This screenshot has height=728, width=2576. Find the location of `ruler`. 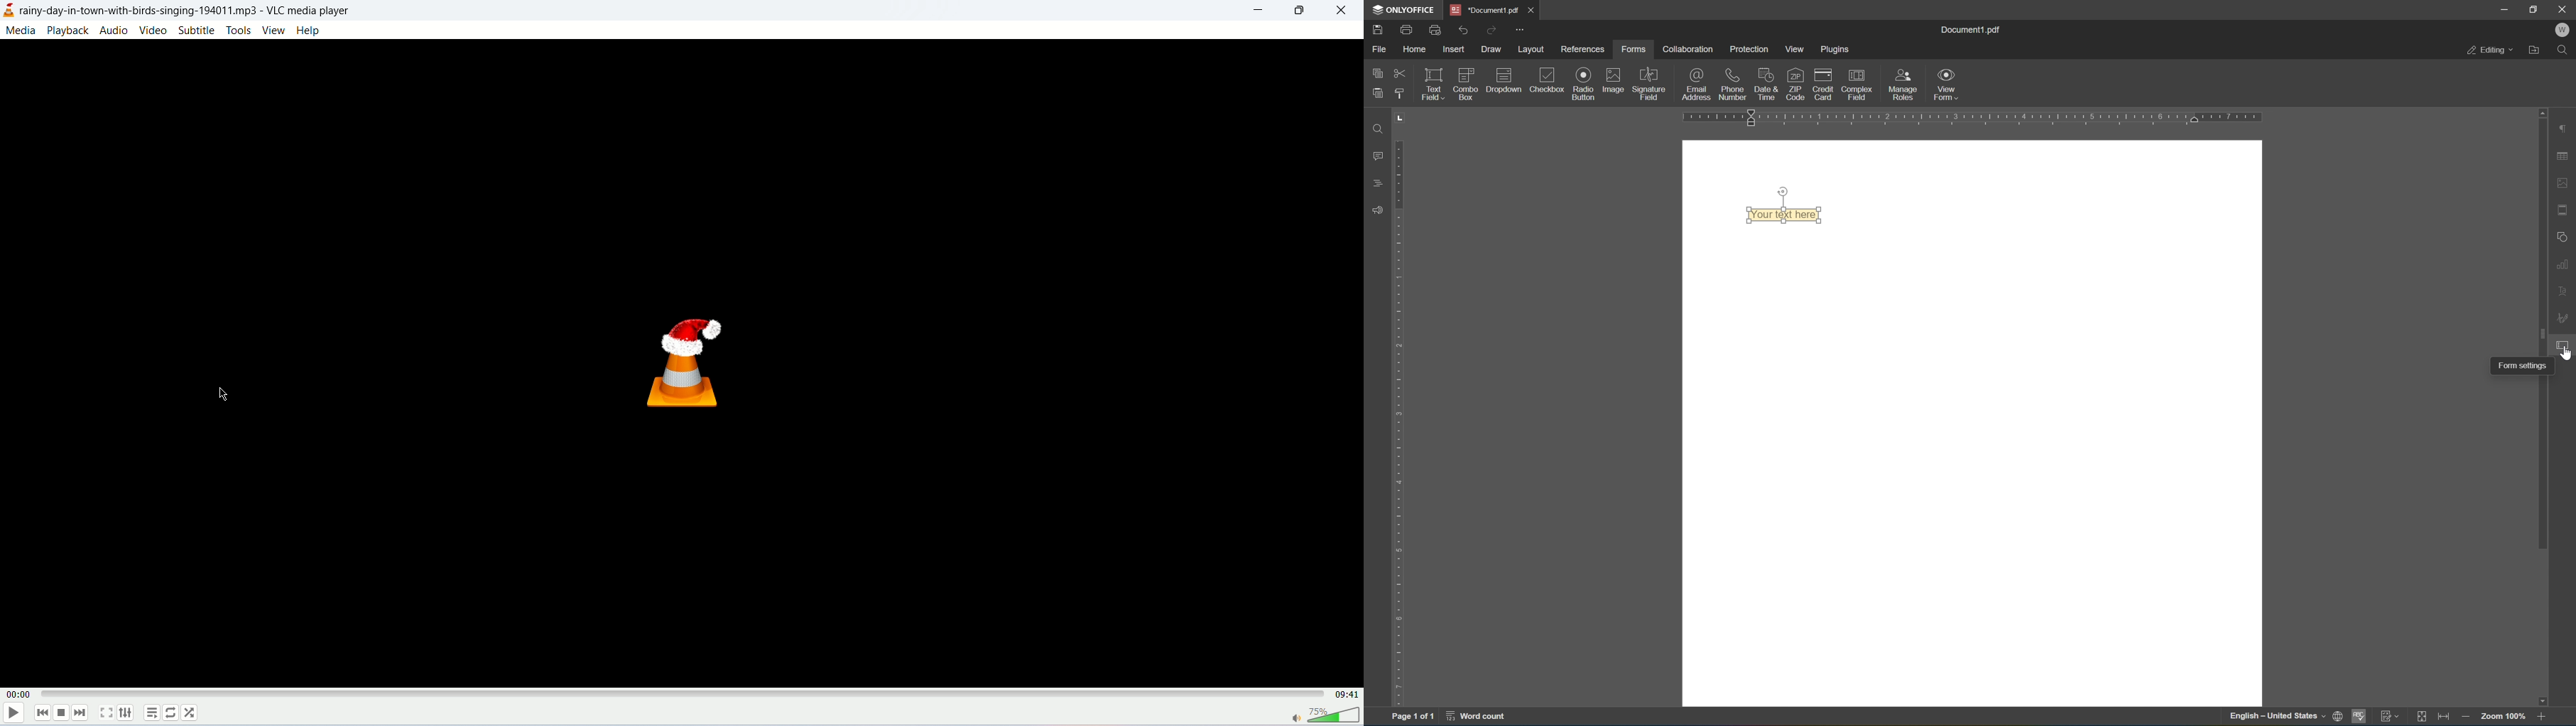

ruler is located at coordinates (1969, 116).